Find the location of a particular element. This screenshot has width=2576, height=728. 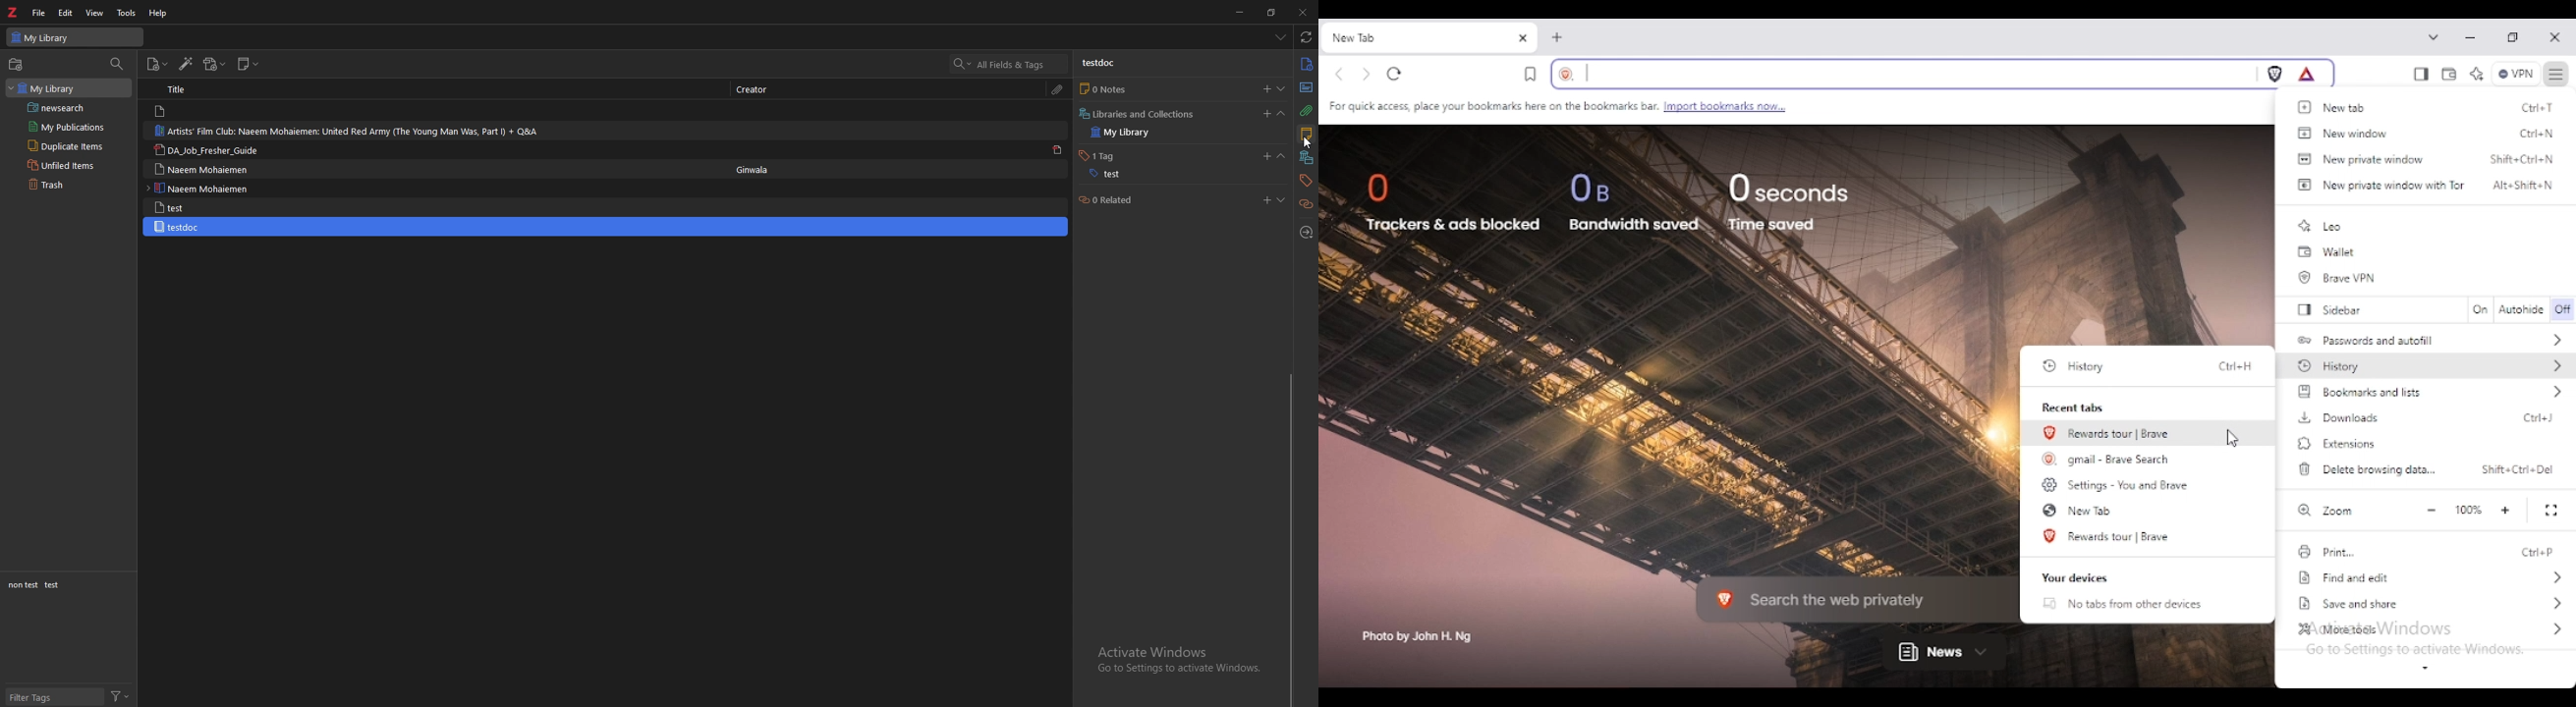

libraries and collection is located at coordinates (1141, 114).